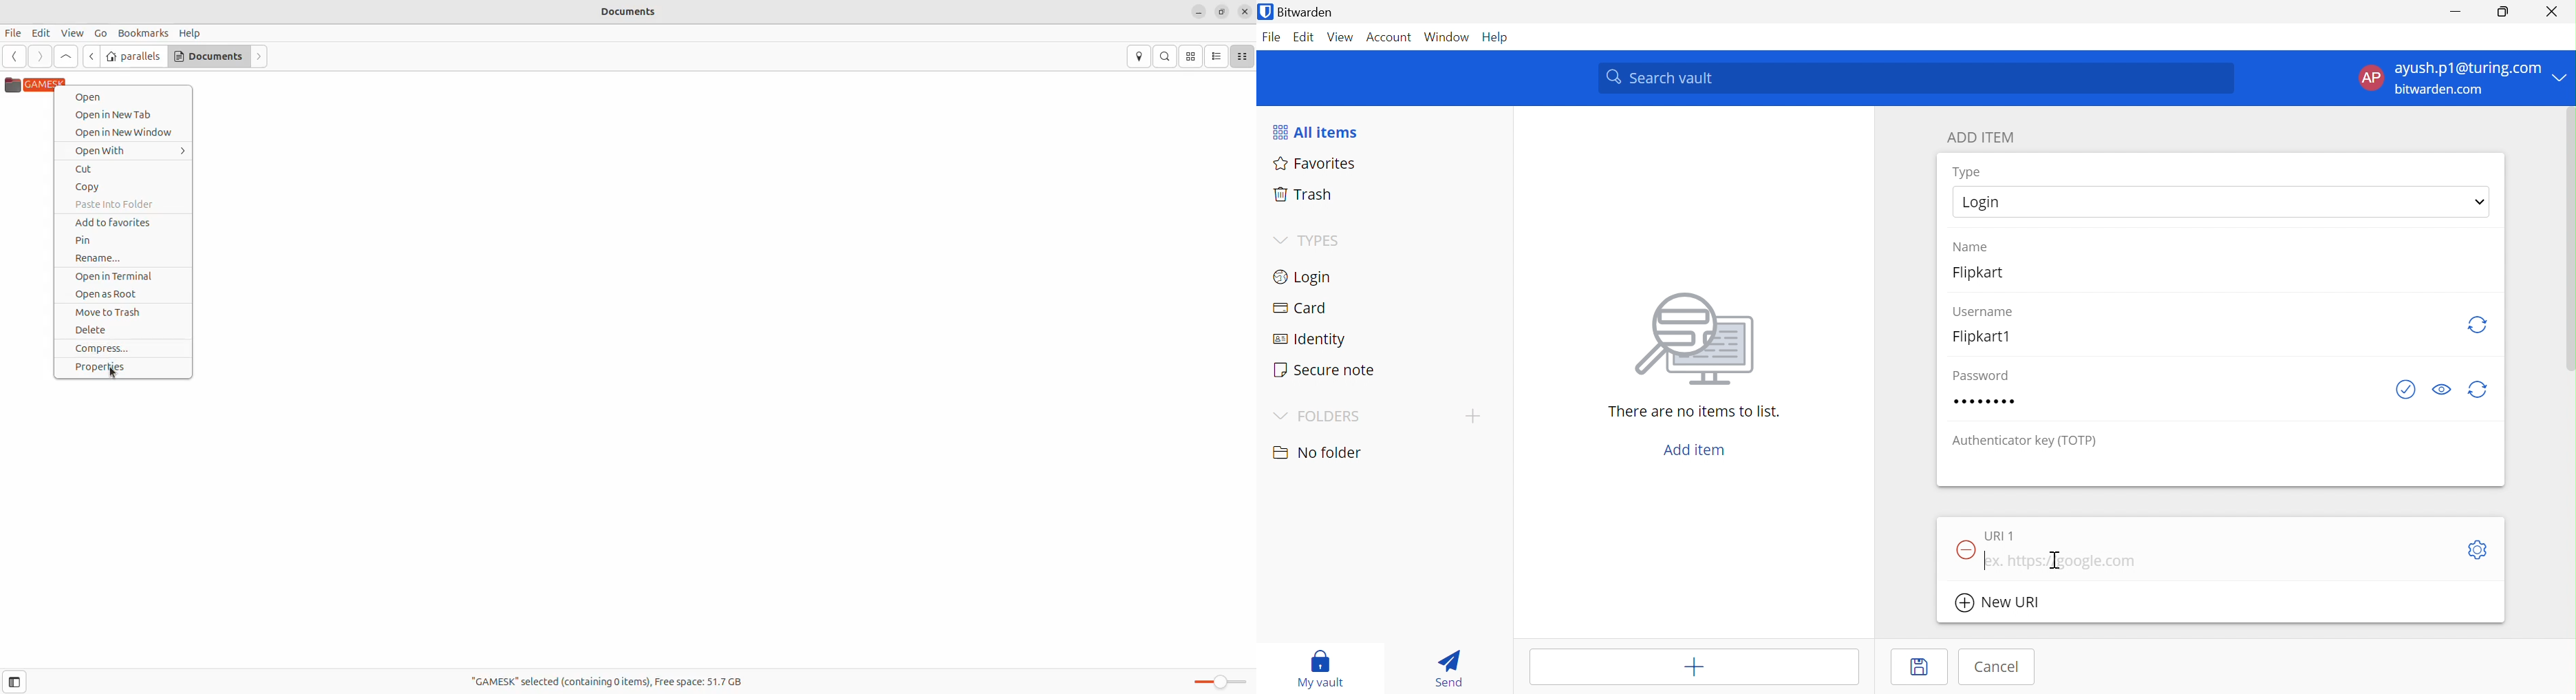 The width and height of the screenshot is (2576, 700). Describe the element at coordinates (2503, 12) in the screenshot. I see `Restore Down` at that location.